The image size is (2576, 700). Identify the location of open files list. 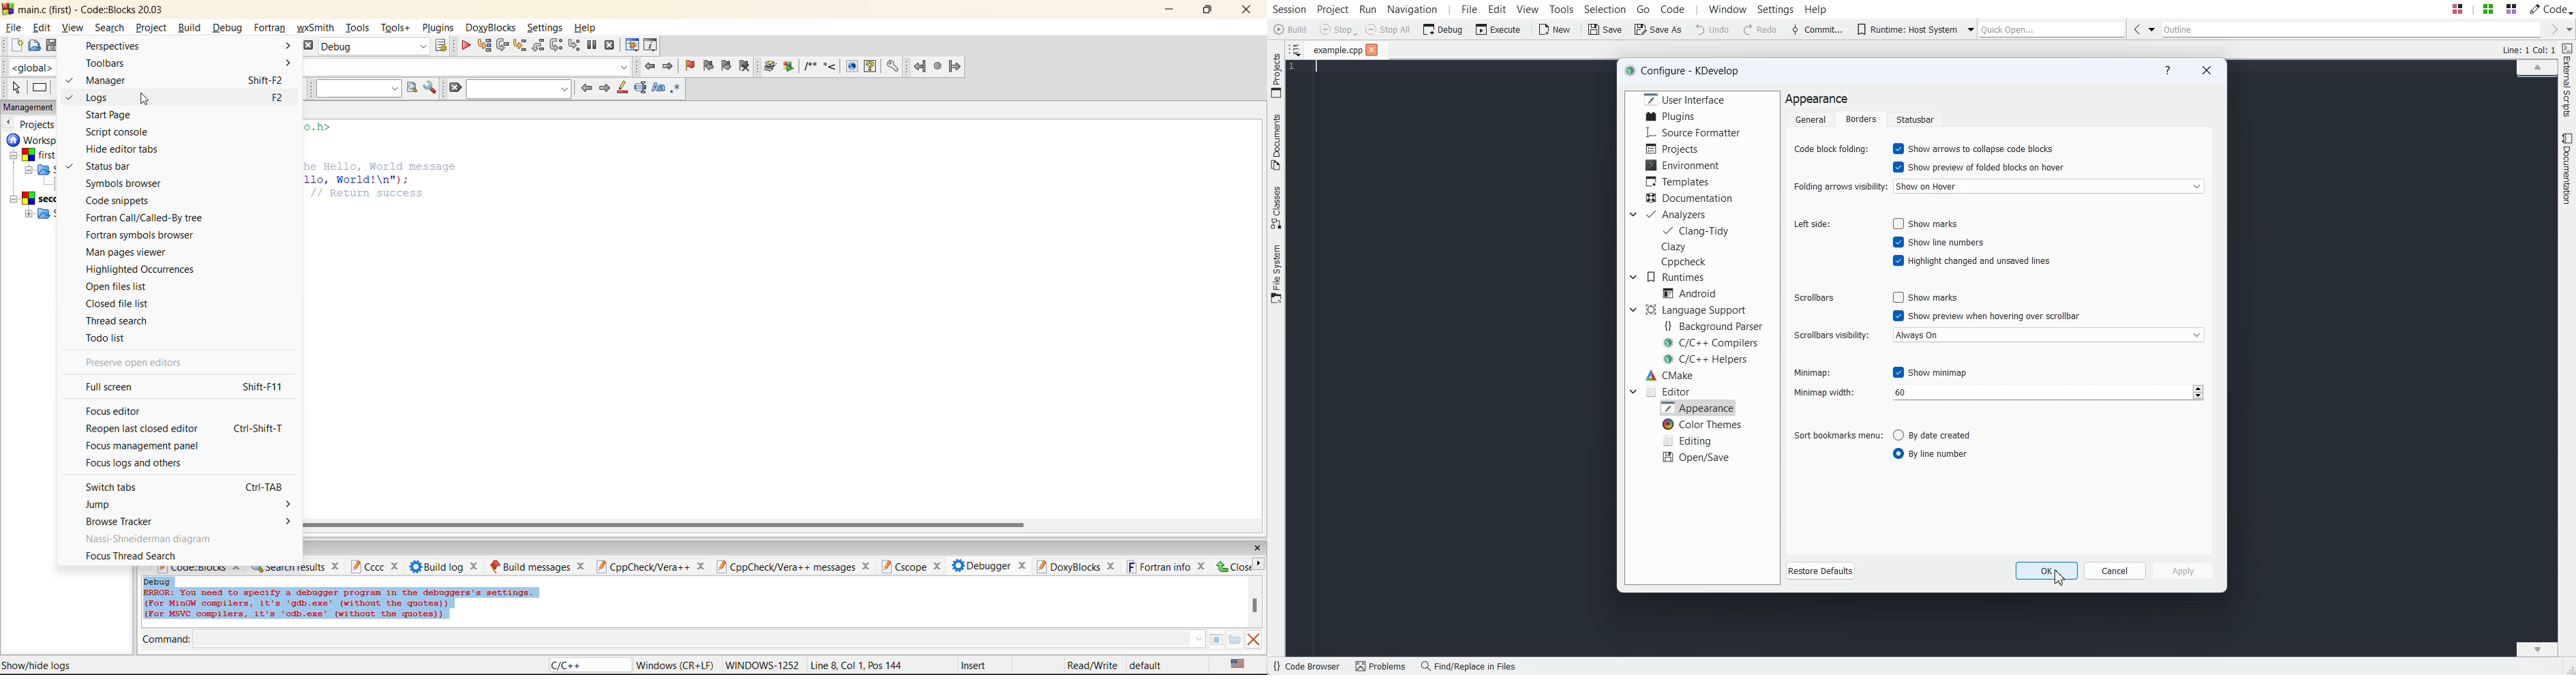
(119, 287).